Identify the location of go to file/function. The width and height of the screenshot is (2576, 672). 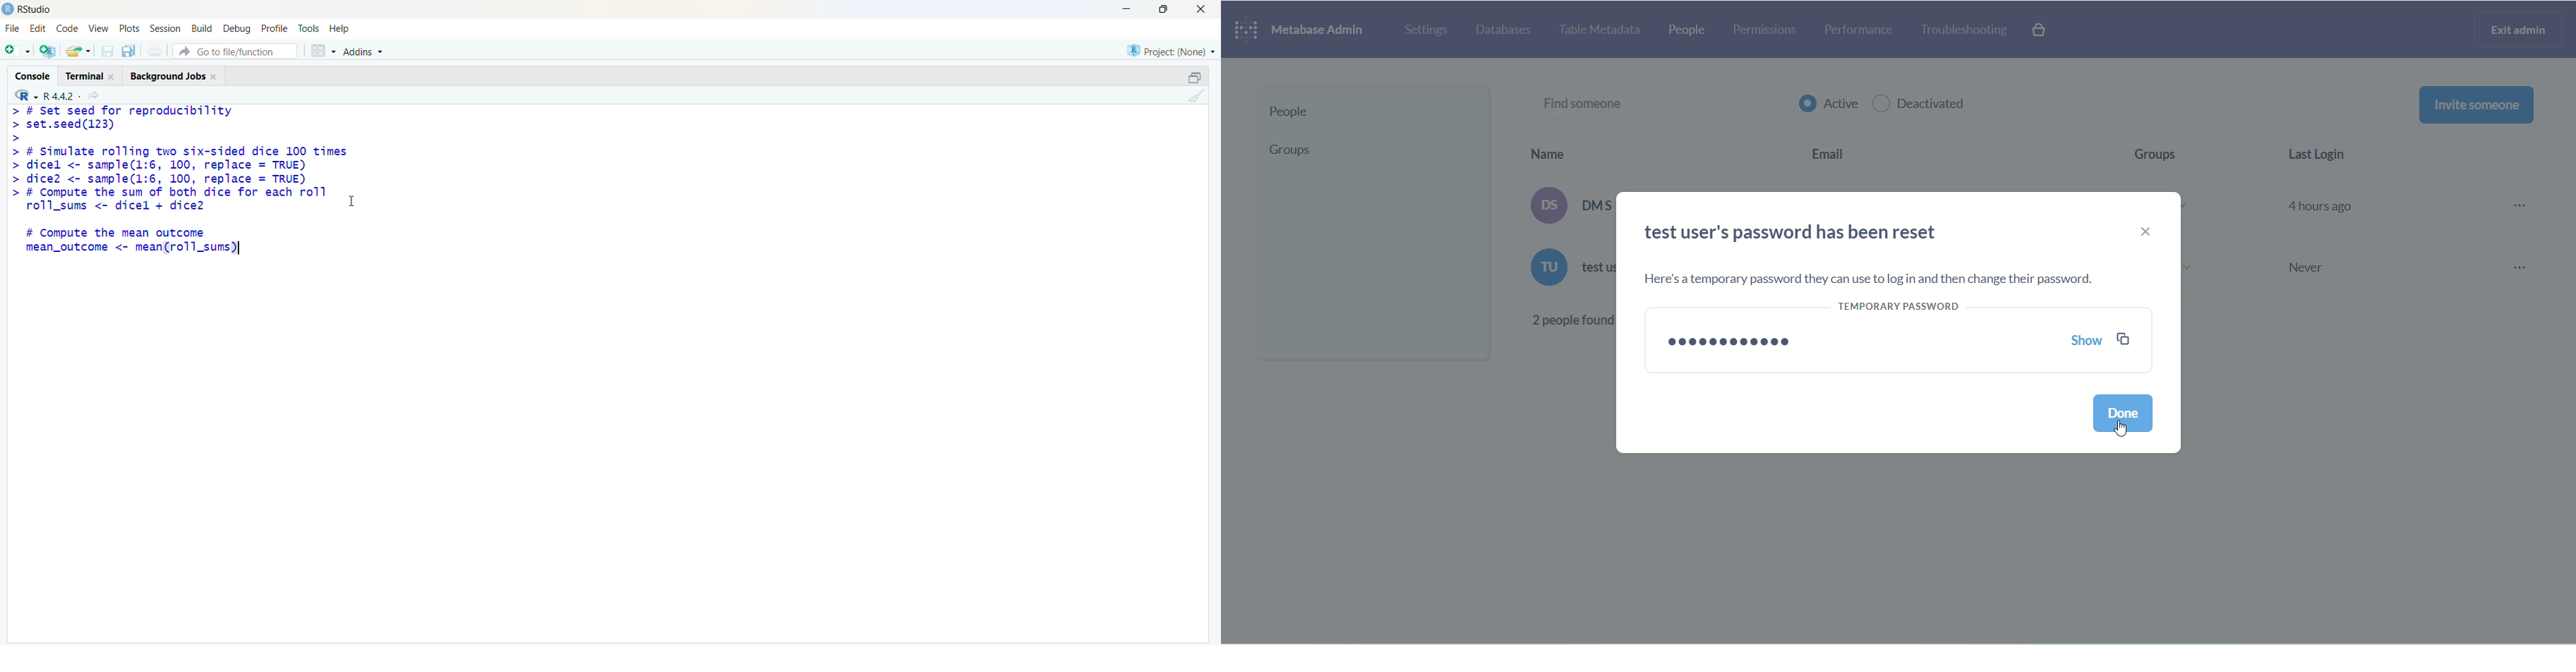
(235, 51).